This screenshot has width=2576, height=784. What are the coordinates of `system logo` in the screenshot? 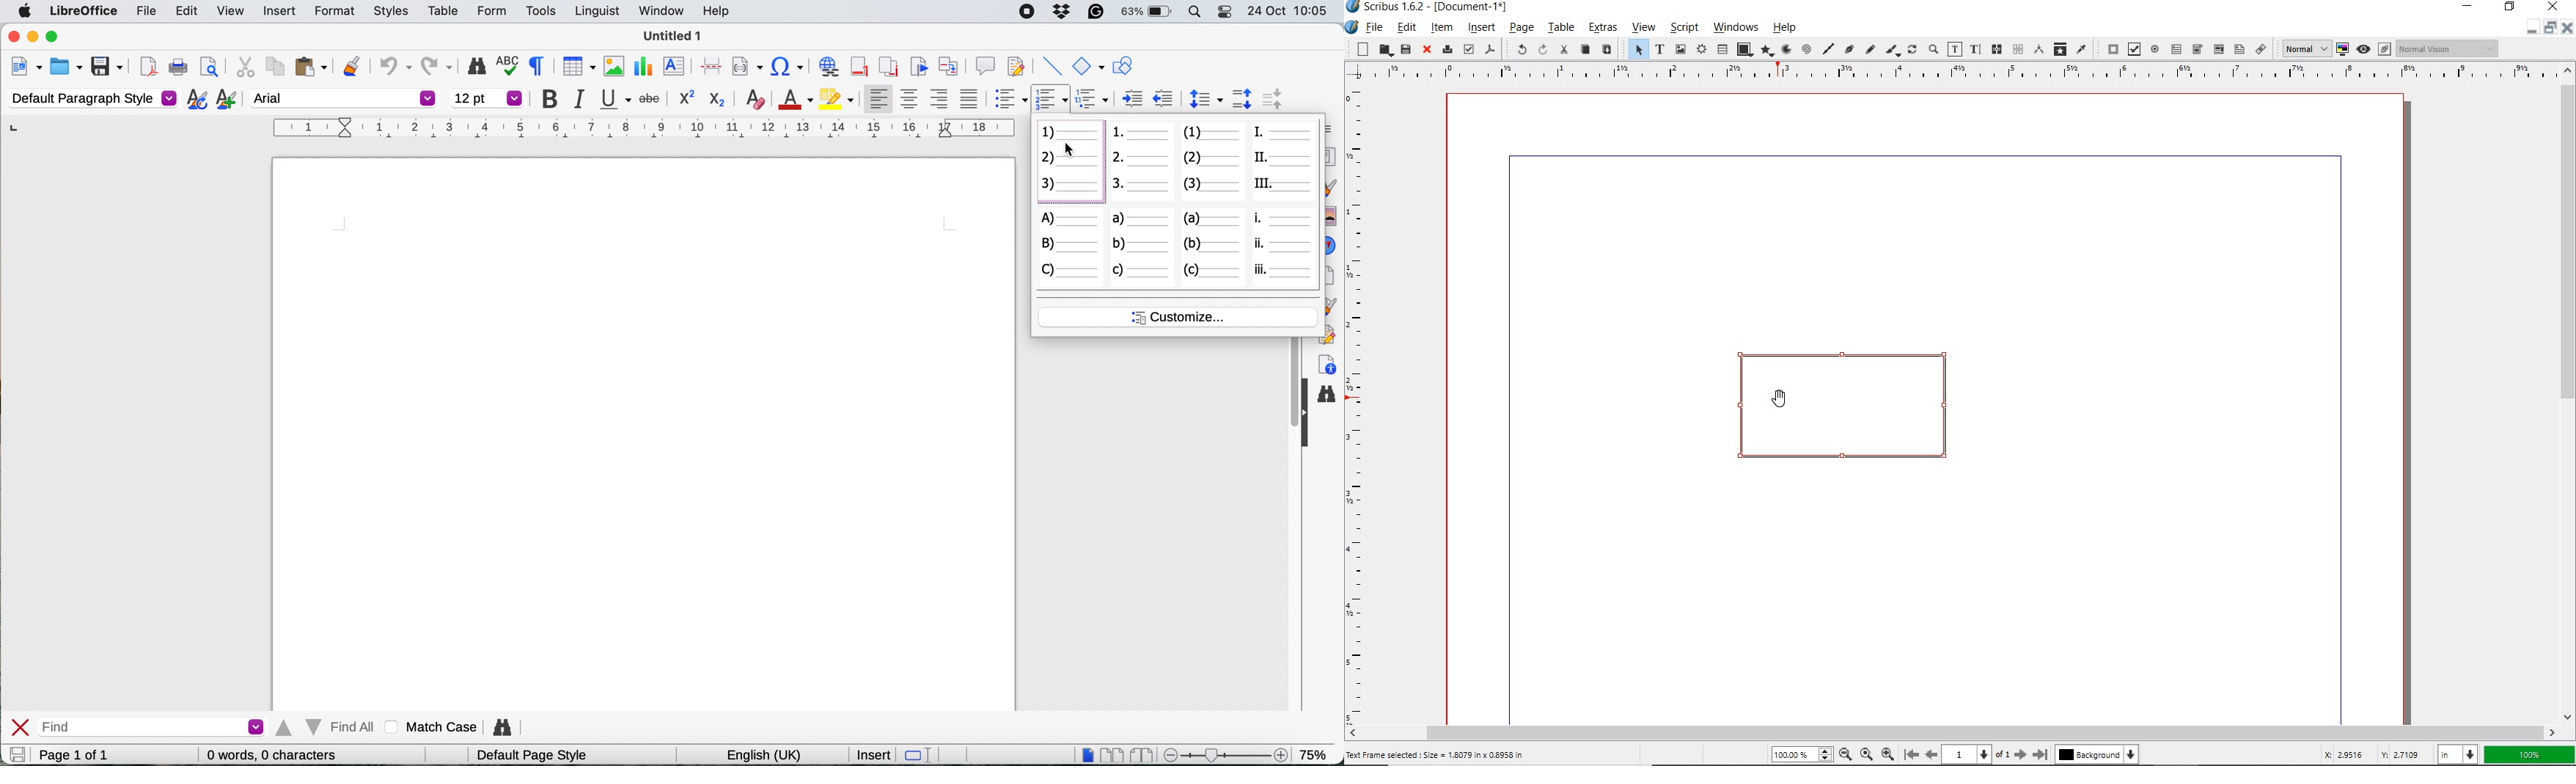 It's located at (26, 11).